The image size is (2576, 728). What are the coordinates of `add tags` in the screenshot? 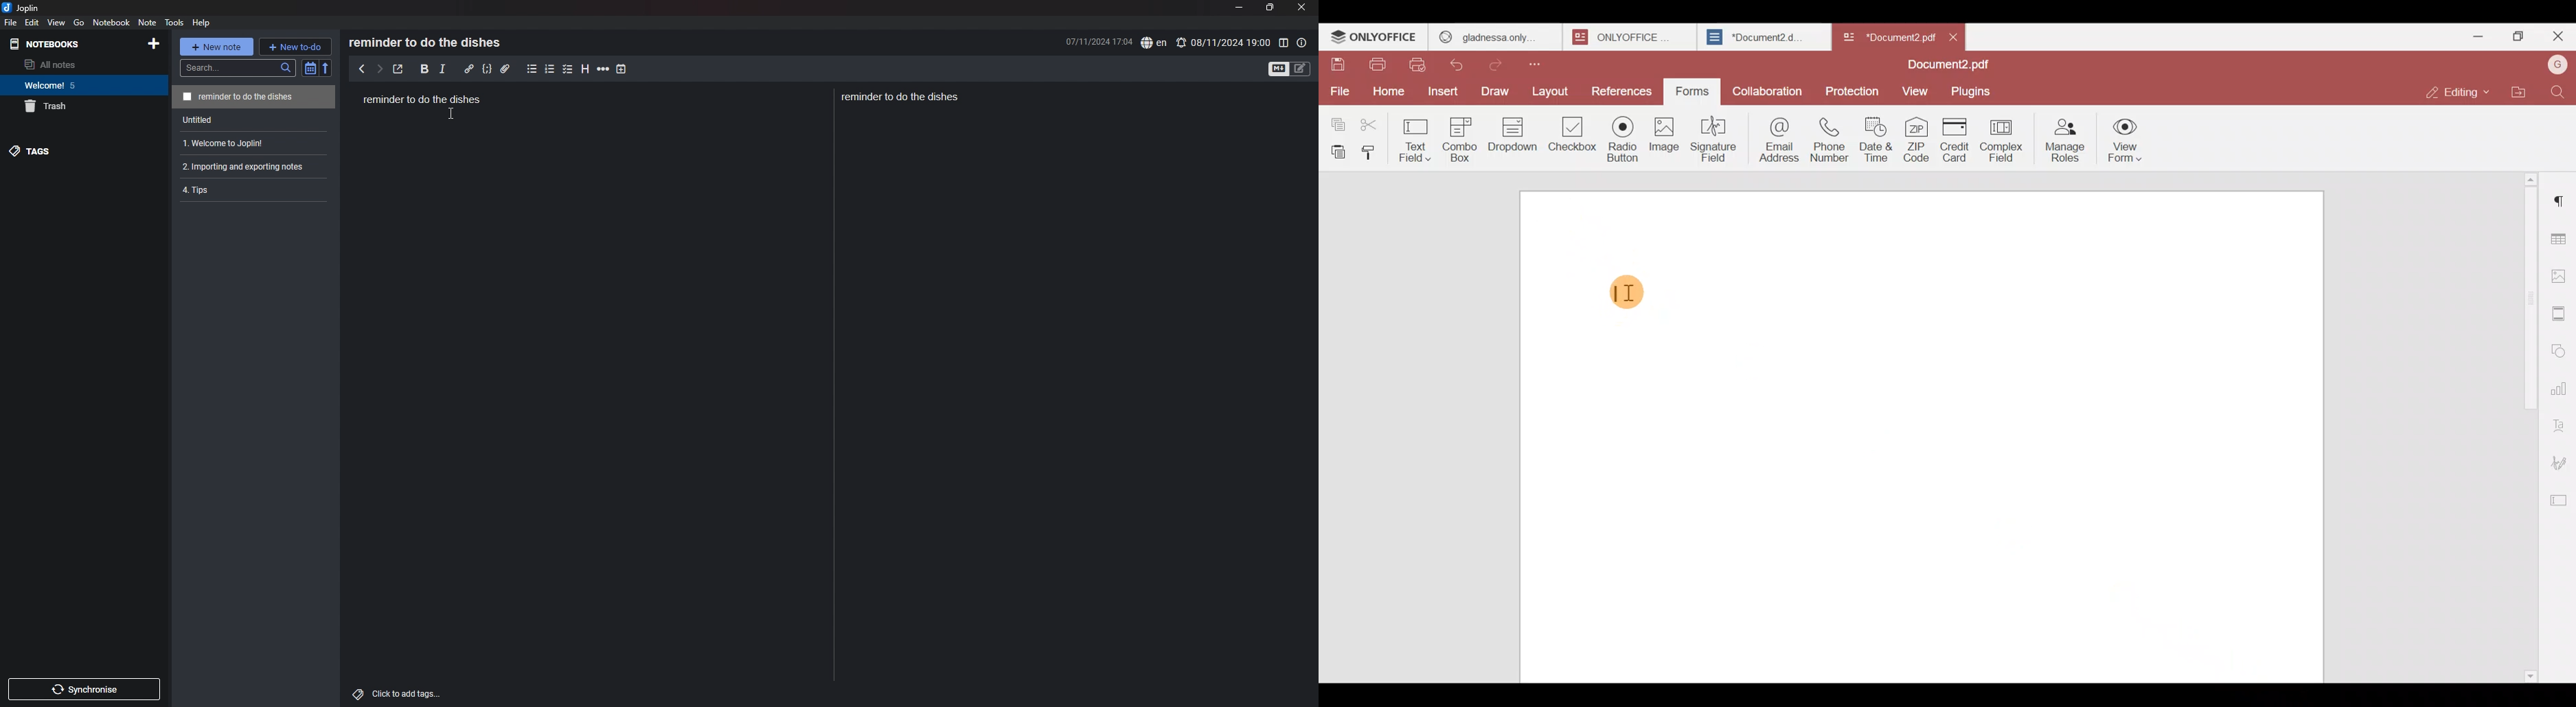 It's located at (398, 694).